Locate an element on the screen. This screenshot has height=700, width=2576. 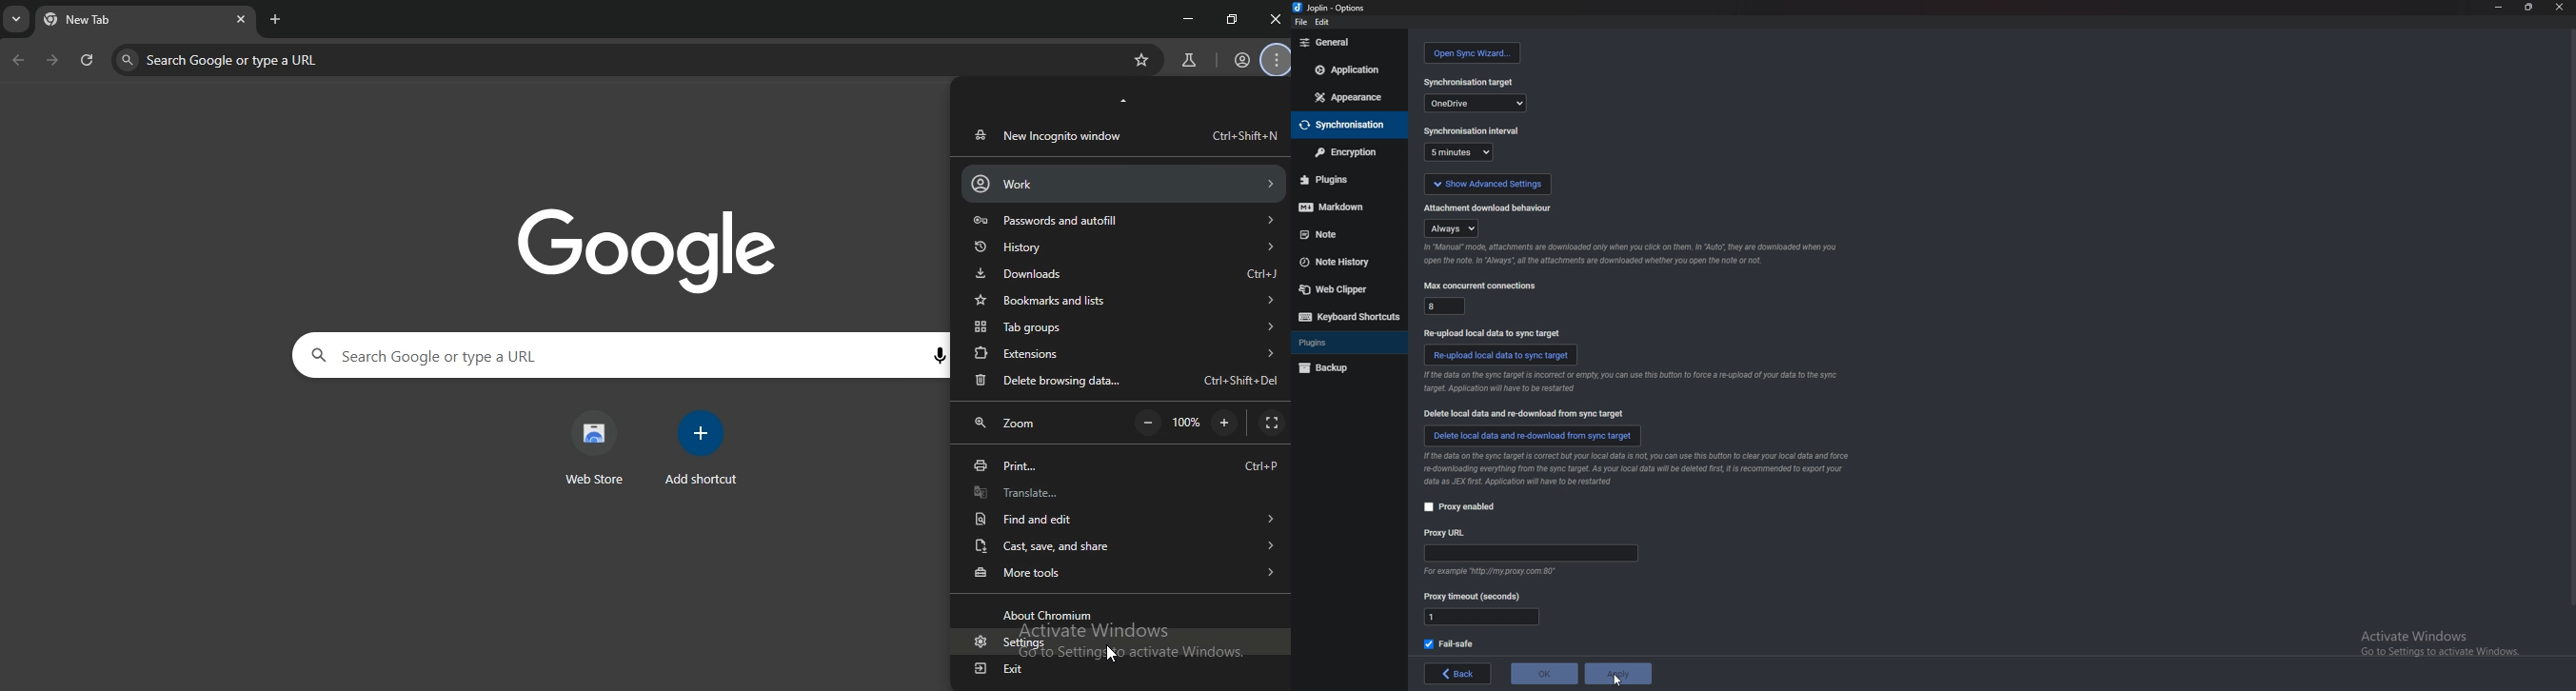
markdown is located at coordinates (1342, 208).